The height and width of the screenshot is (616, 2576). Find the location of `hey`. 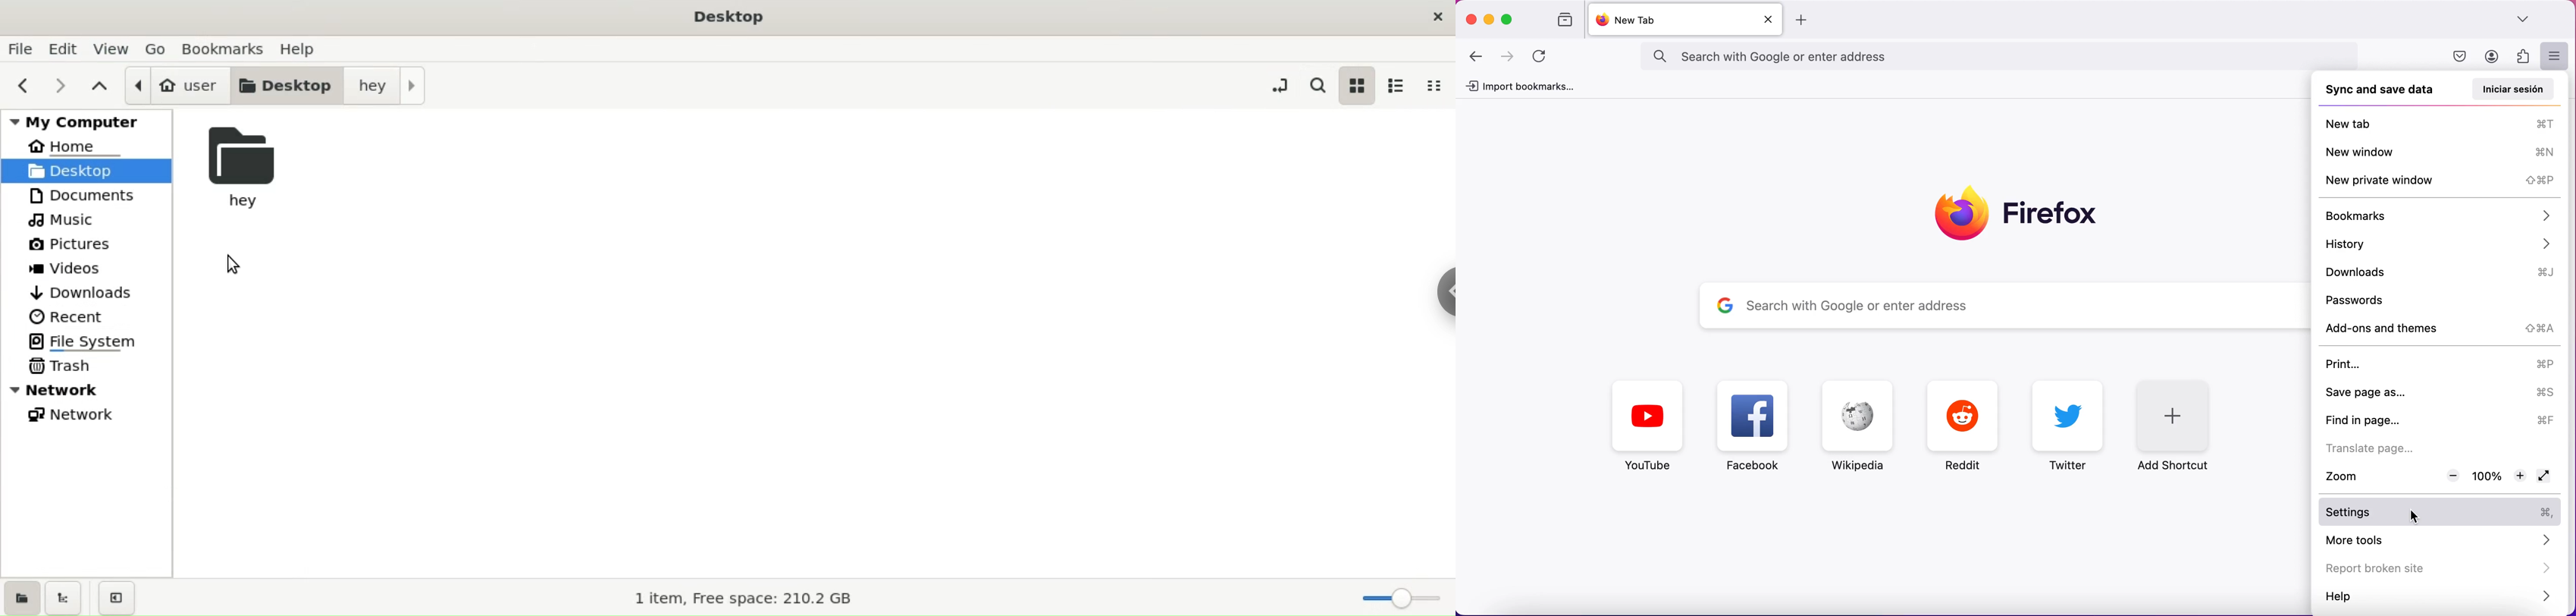

hey is located at coordinates (387, 86).